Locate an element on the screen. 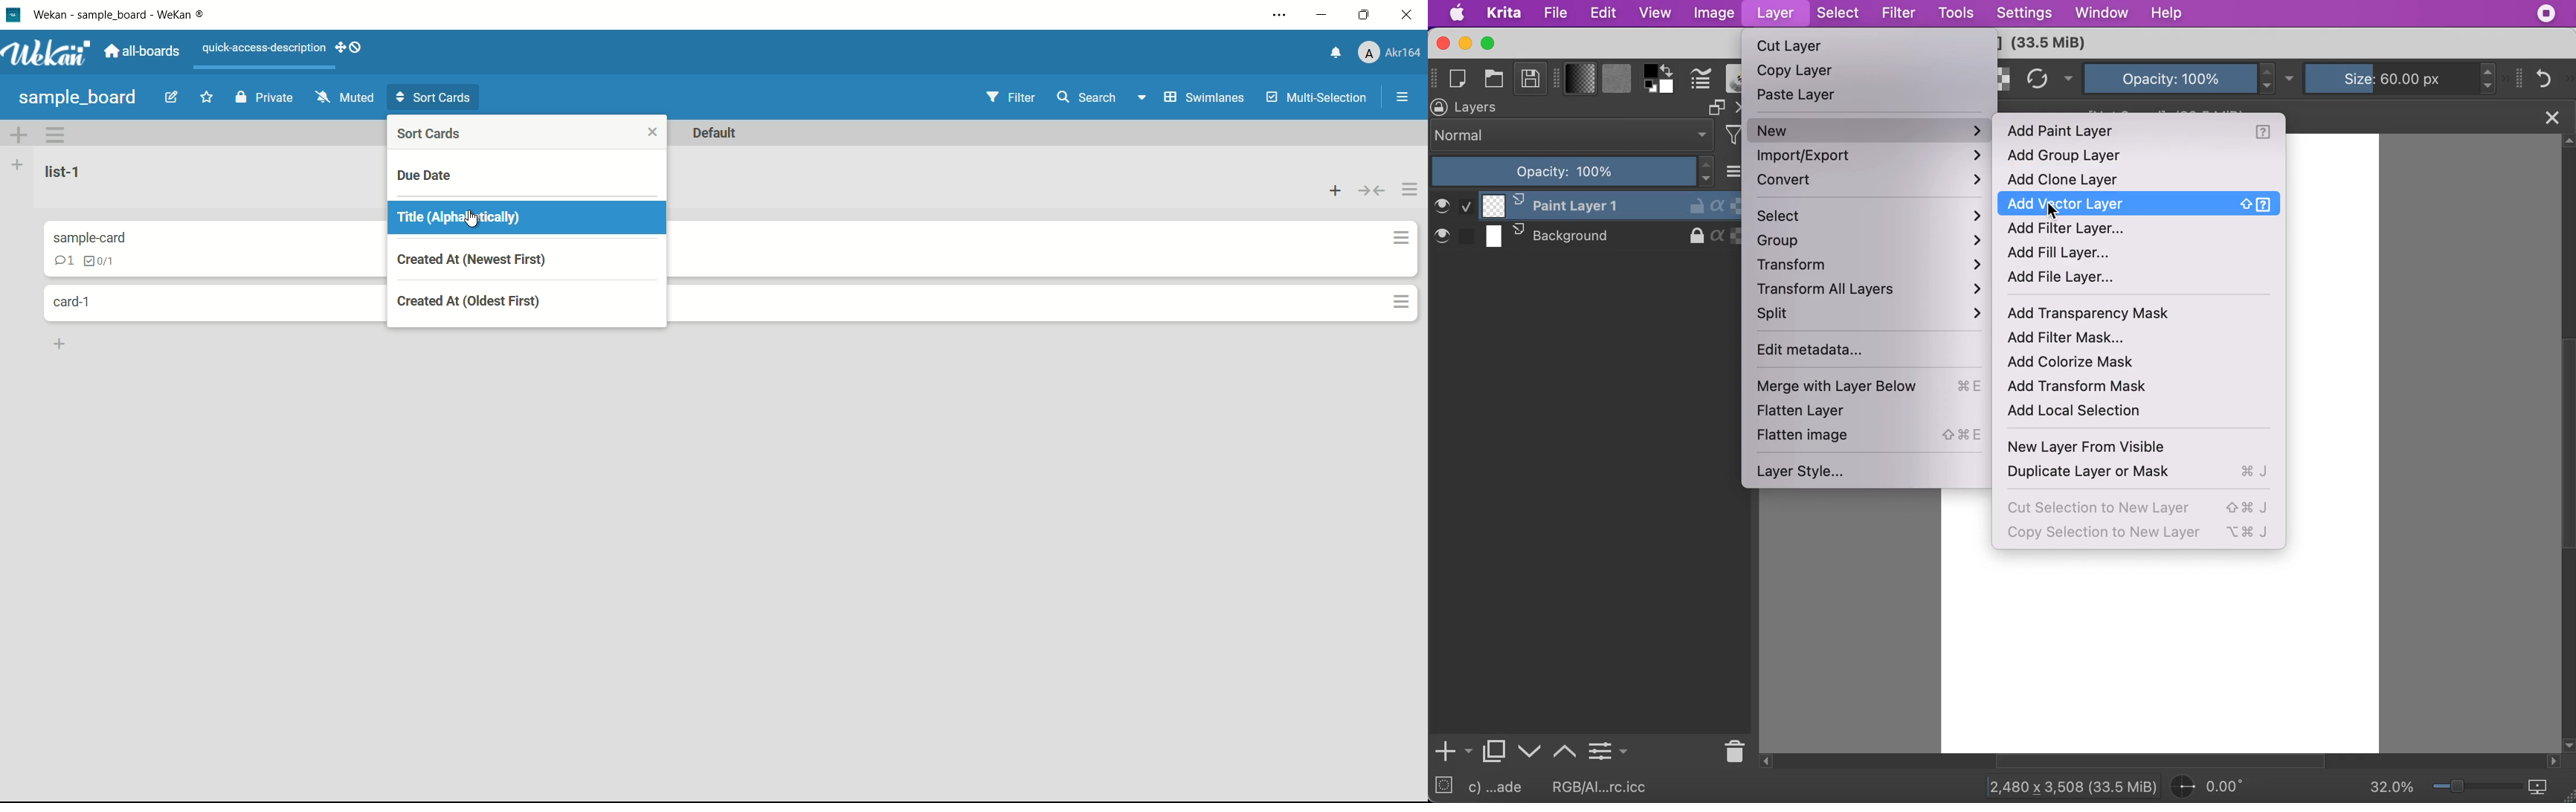 Image resolution: width=2576 pixels, height=812 pixels. copy layer is located at coordinates (1801, 73).